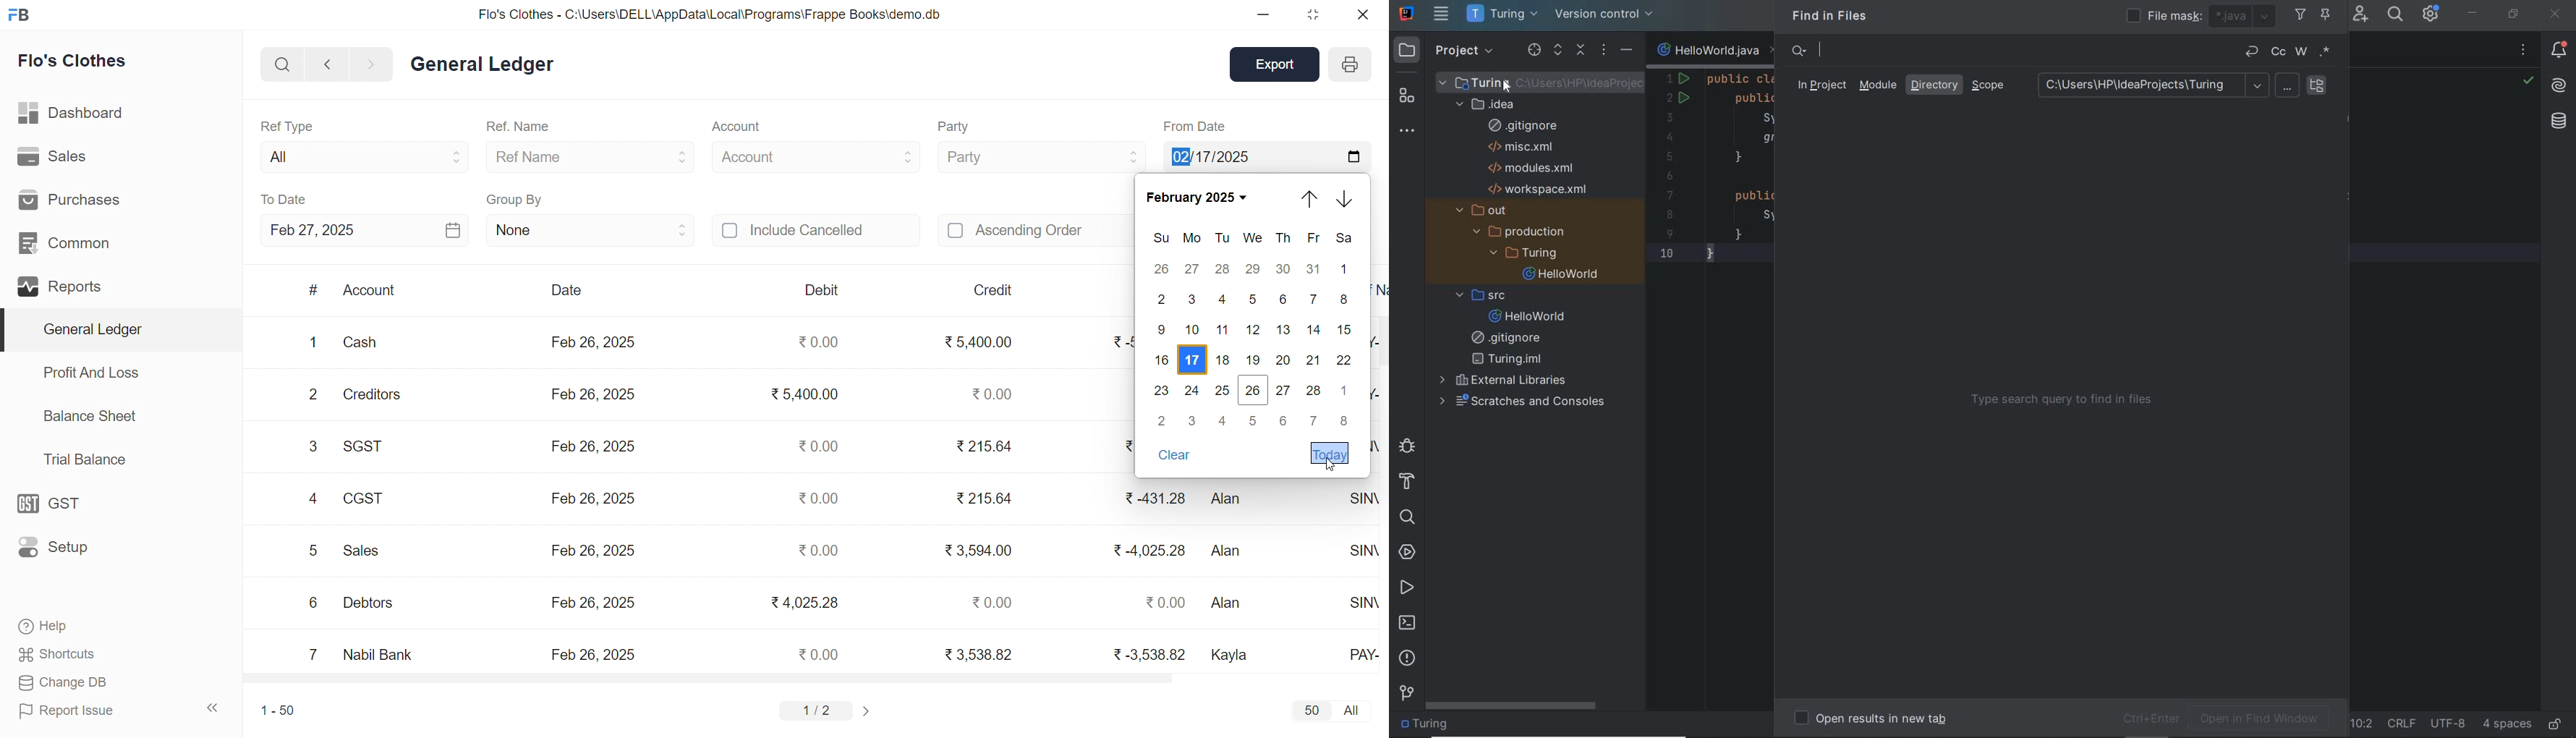 This screenshot has width=2576, height=756. What do you see at coordinates (1118, 342) in the screenshot?
I see `₹ -5,400.00` at bounding box center [1118, 342].